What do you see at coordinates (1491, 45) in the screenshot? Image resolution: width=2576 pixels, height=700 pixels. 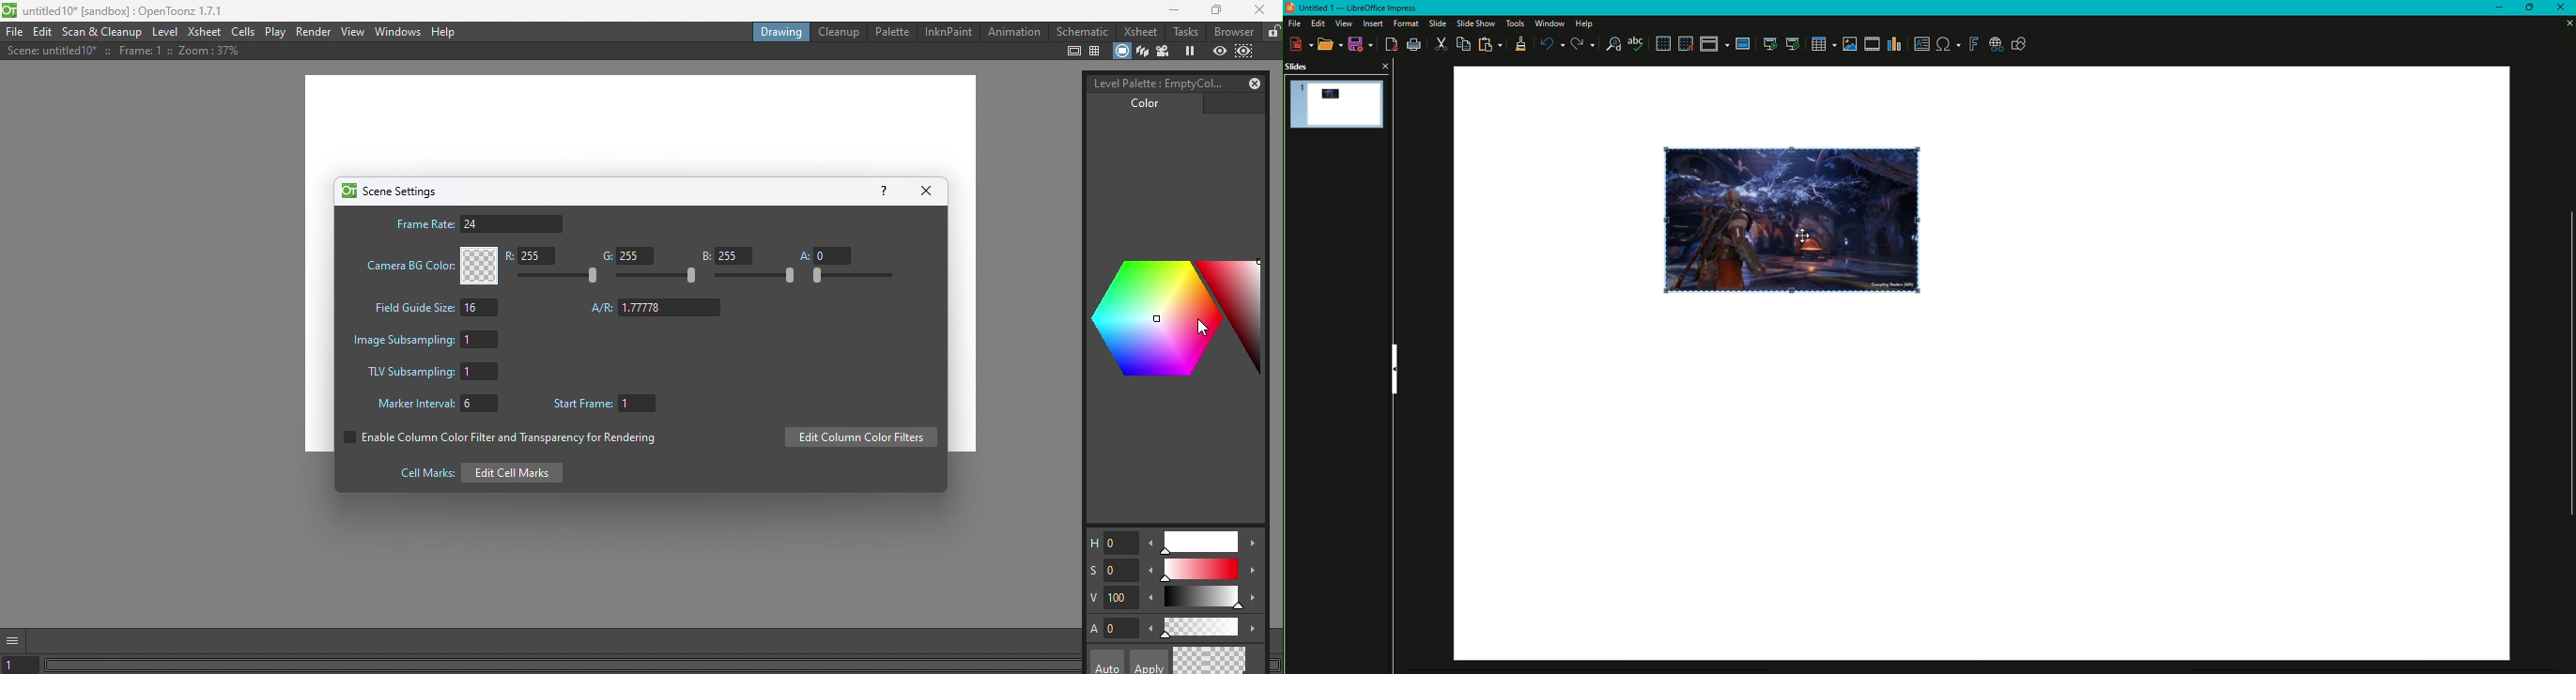 I see `Paste` at bounding box center [1491, 45].